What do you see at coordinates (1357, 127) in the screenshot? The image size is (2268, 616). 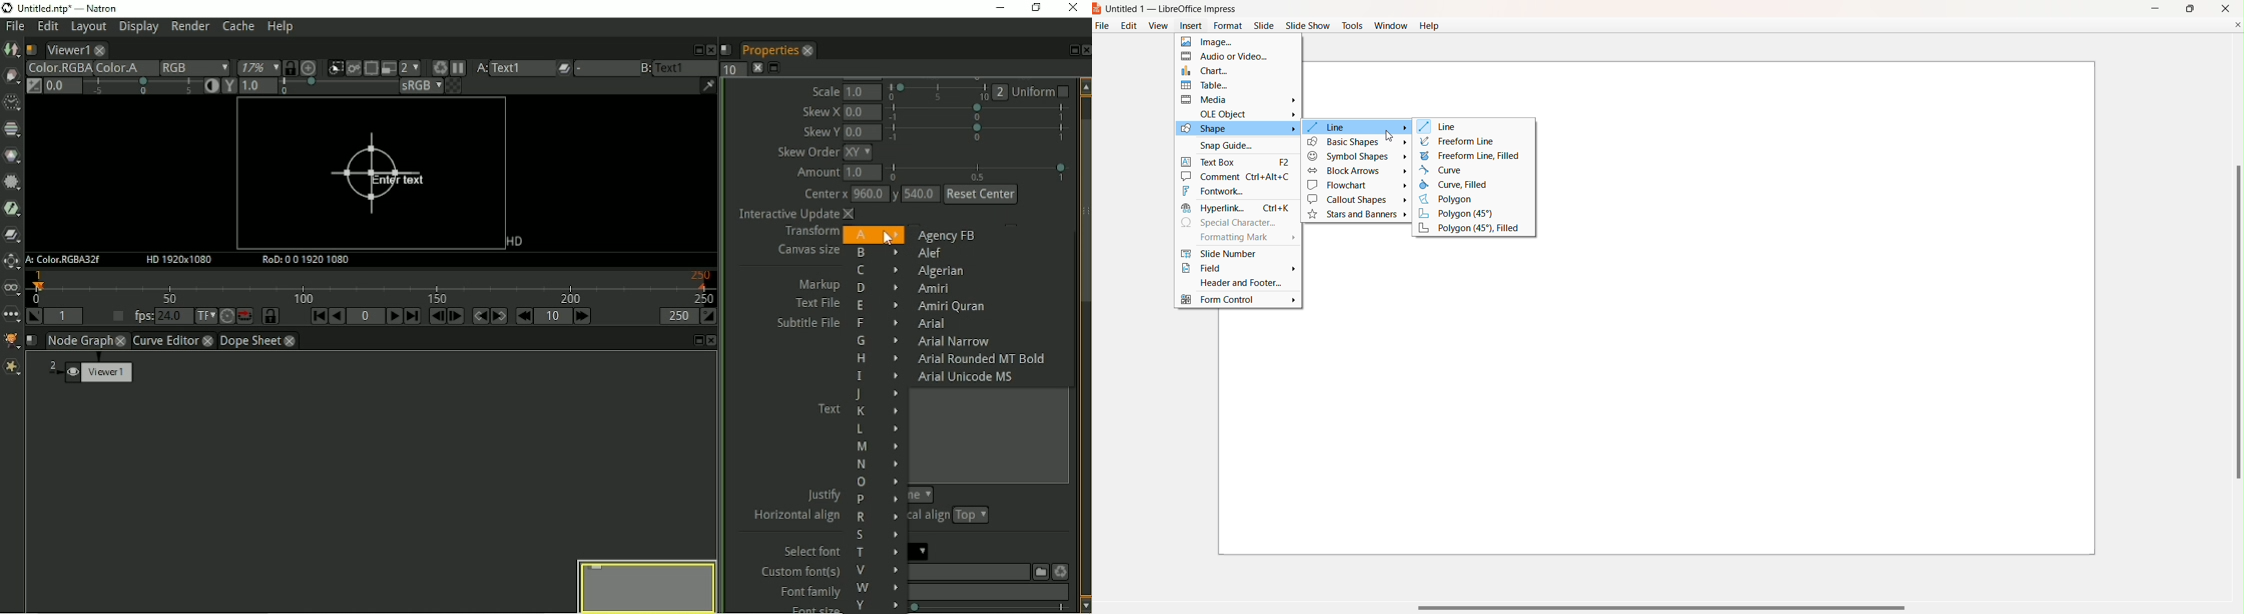 I see `Line` at bounding box center [1357, 127].